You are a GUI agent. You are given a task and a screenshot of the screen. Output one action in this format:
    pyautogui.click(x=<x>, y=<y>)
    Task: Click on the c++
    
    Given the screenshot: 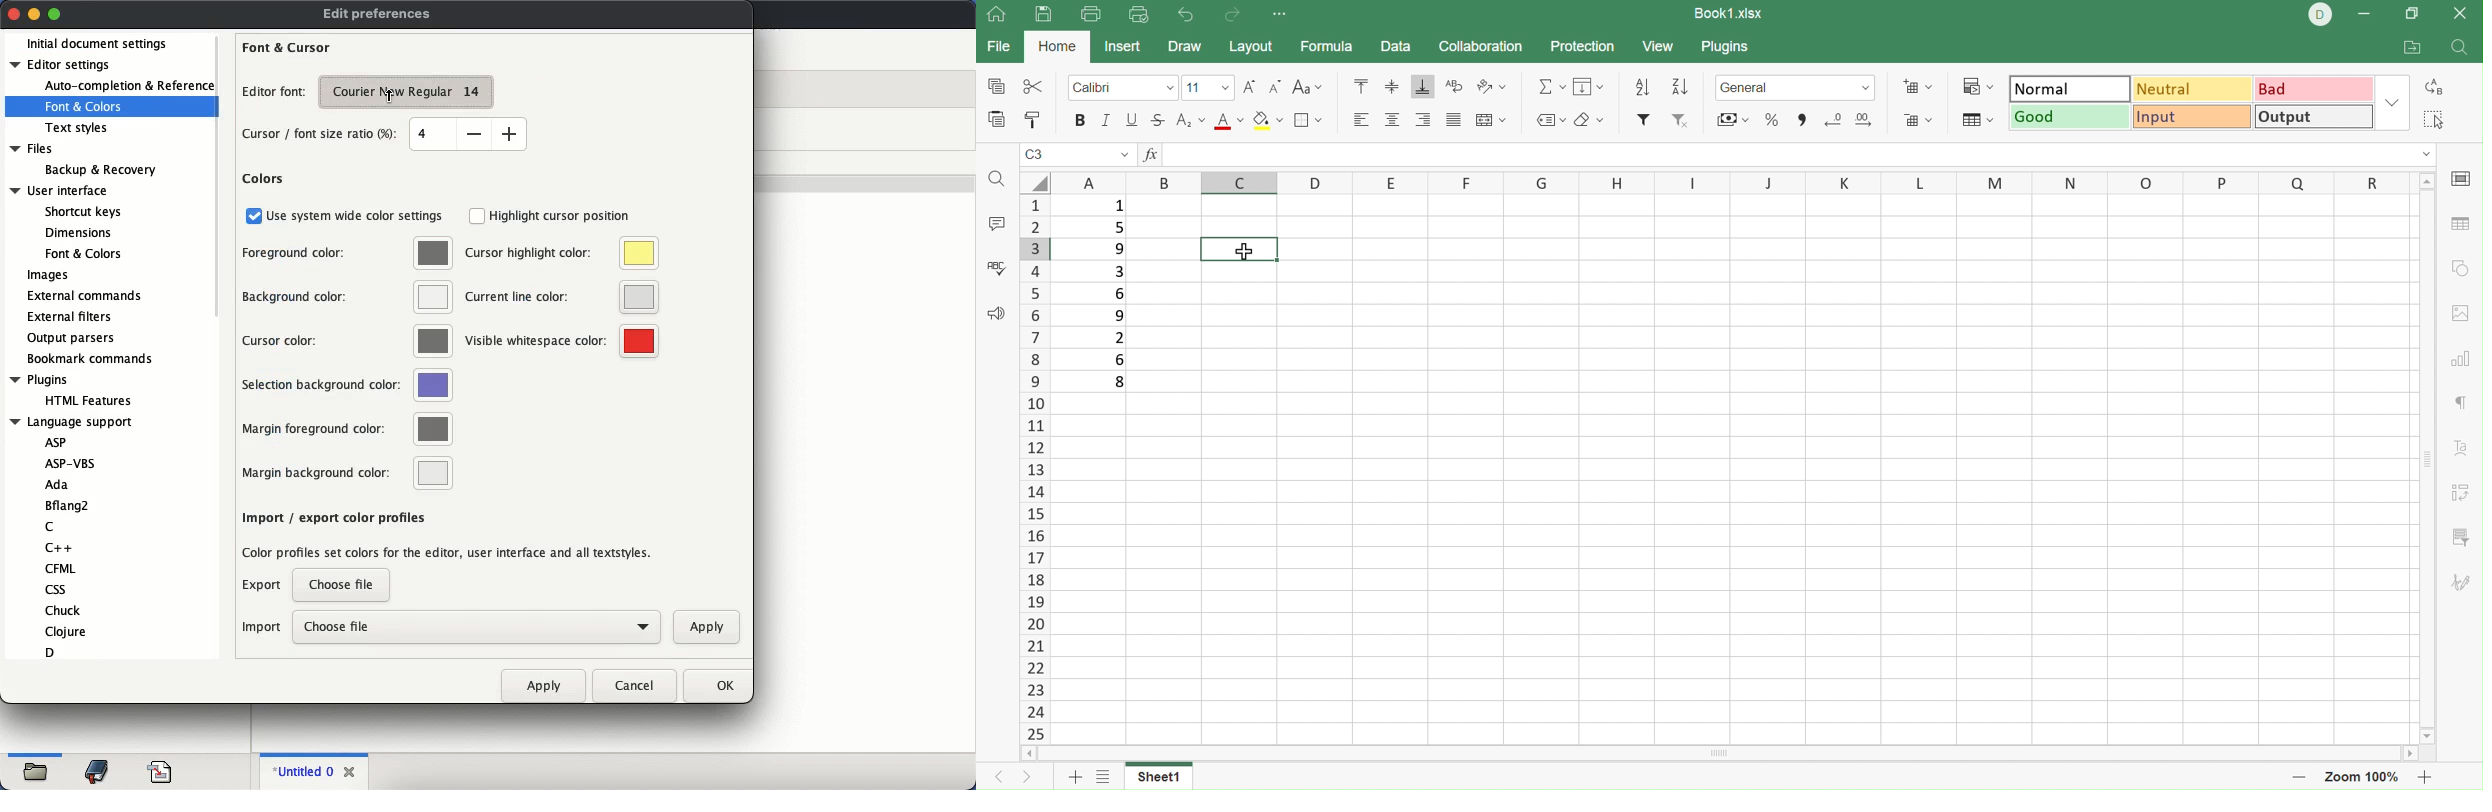 What is the action you would take?
    pyautogui.click(x=61, y=547)
    